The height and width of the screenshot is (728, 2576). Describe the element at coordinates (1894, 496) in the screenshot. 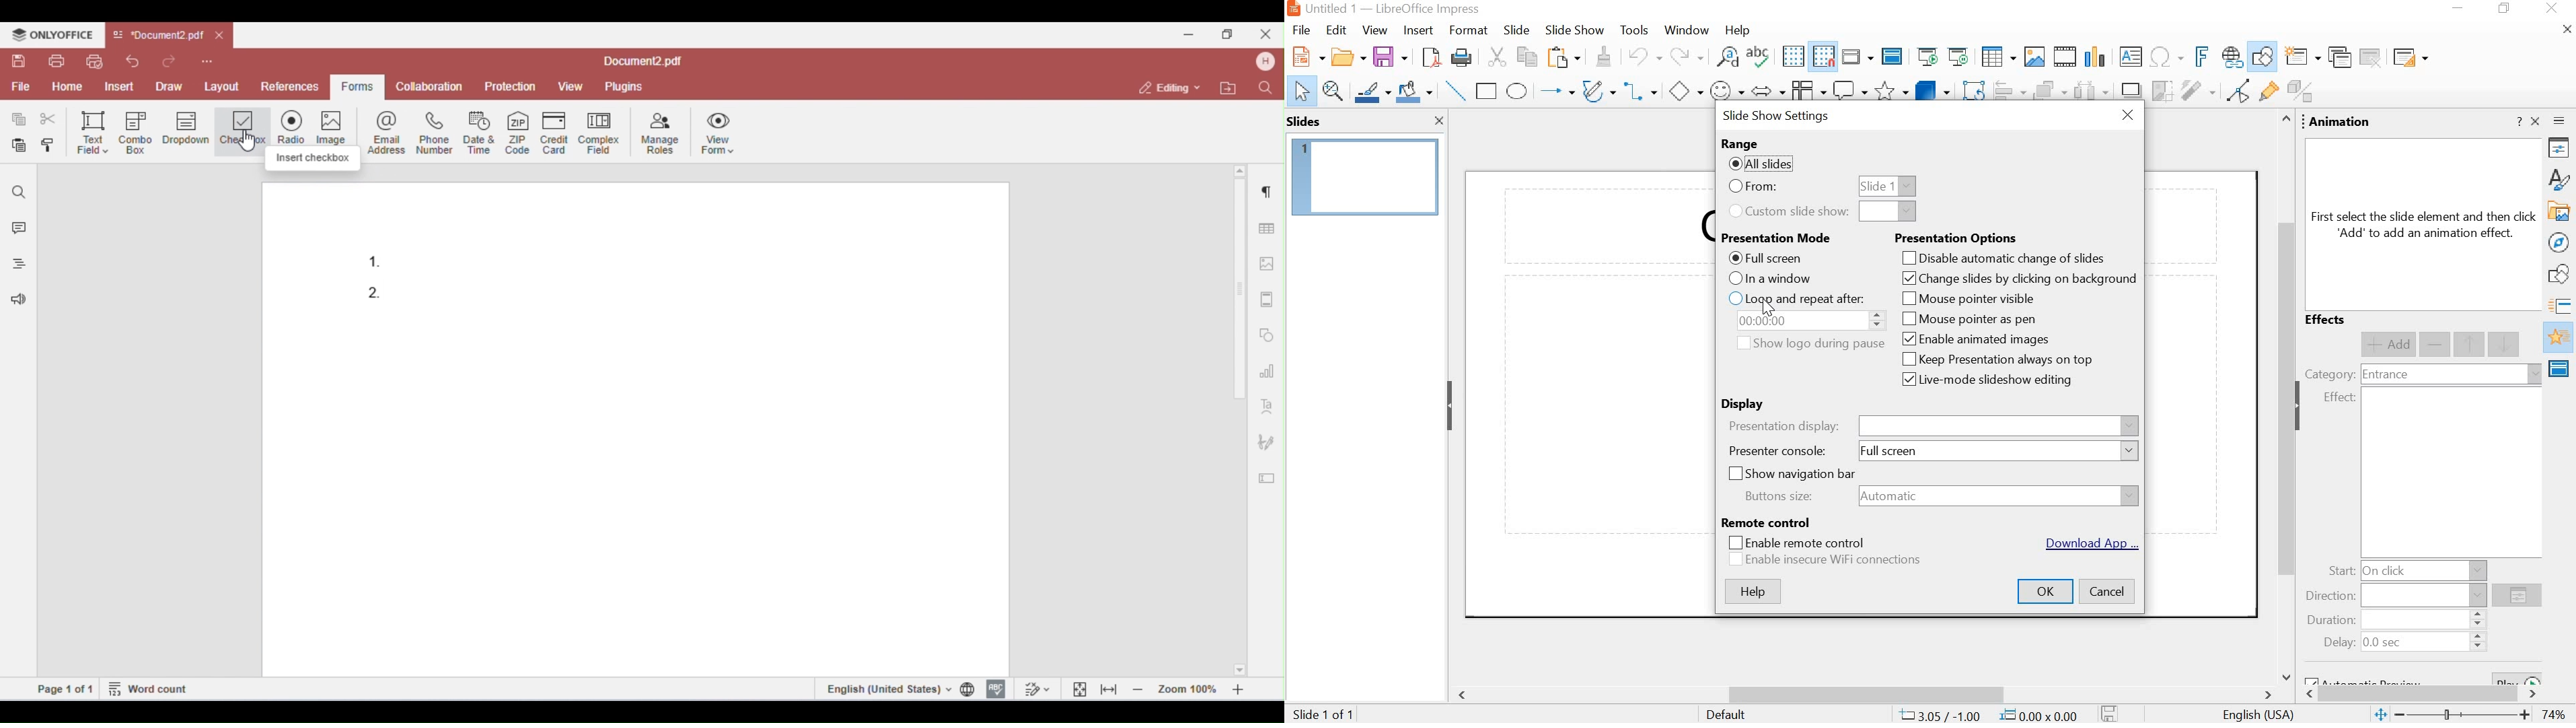

I see `automatic` at that location.